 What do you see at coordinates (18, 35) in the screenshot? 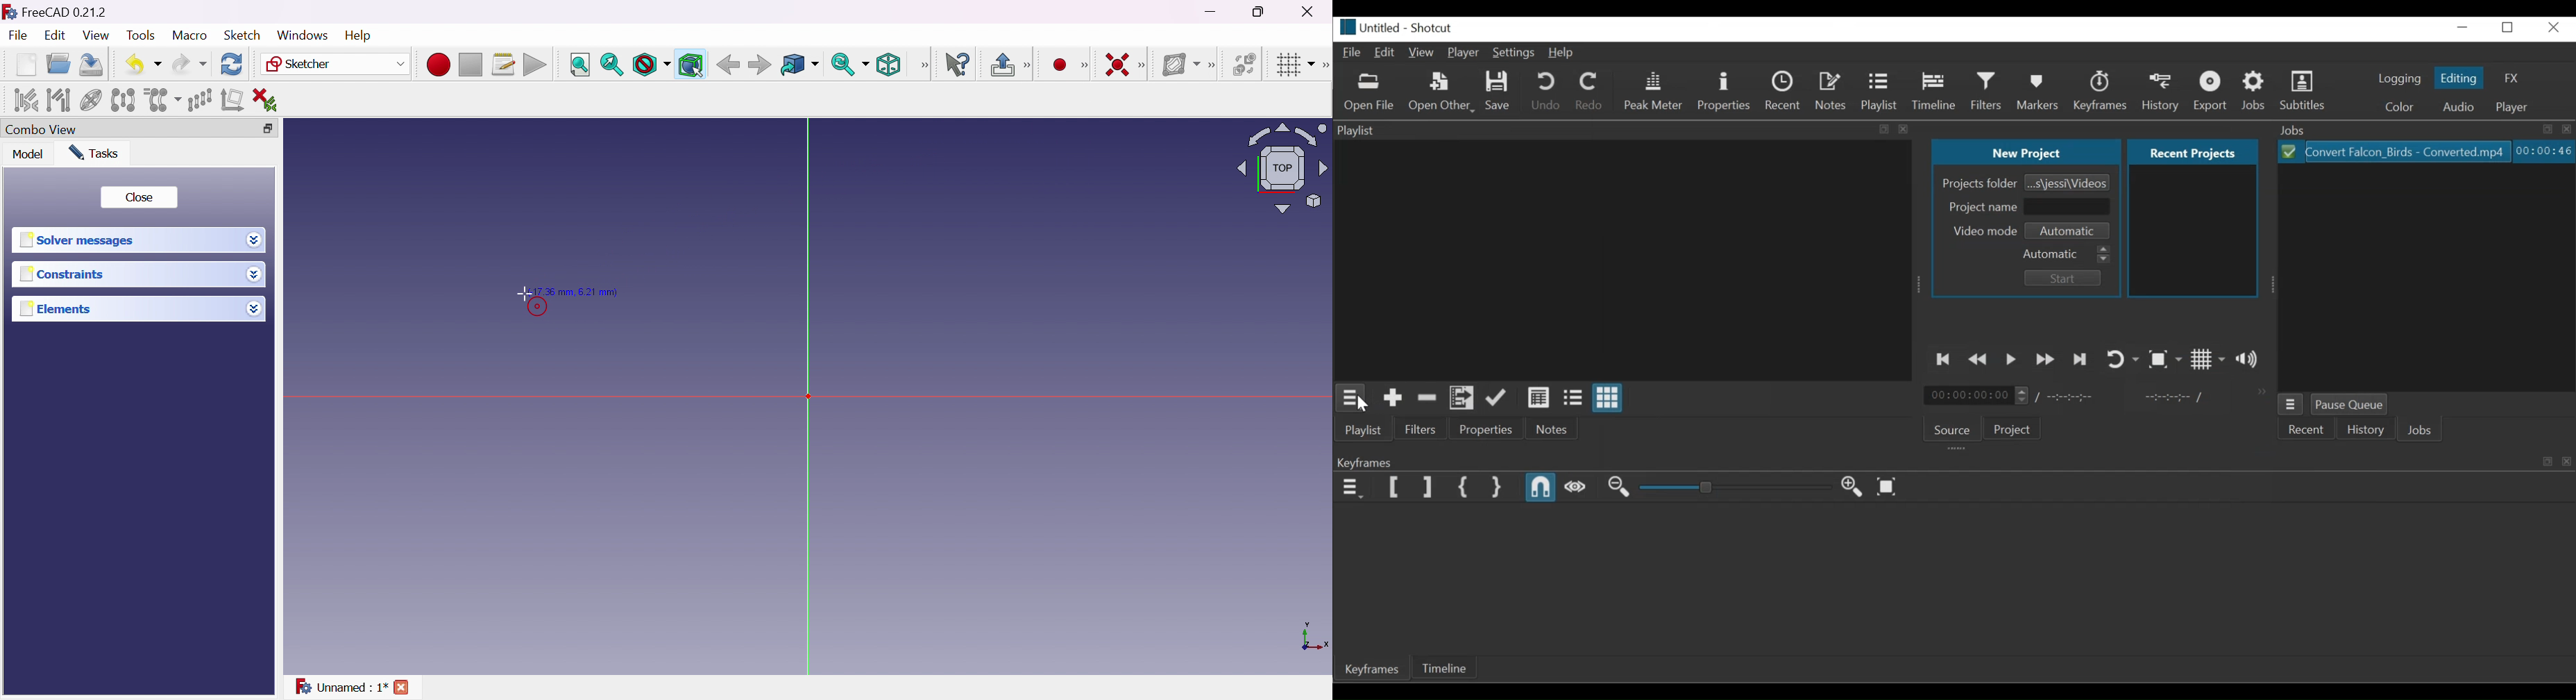
I see `File` at bounding box center [18, 35].